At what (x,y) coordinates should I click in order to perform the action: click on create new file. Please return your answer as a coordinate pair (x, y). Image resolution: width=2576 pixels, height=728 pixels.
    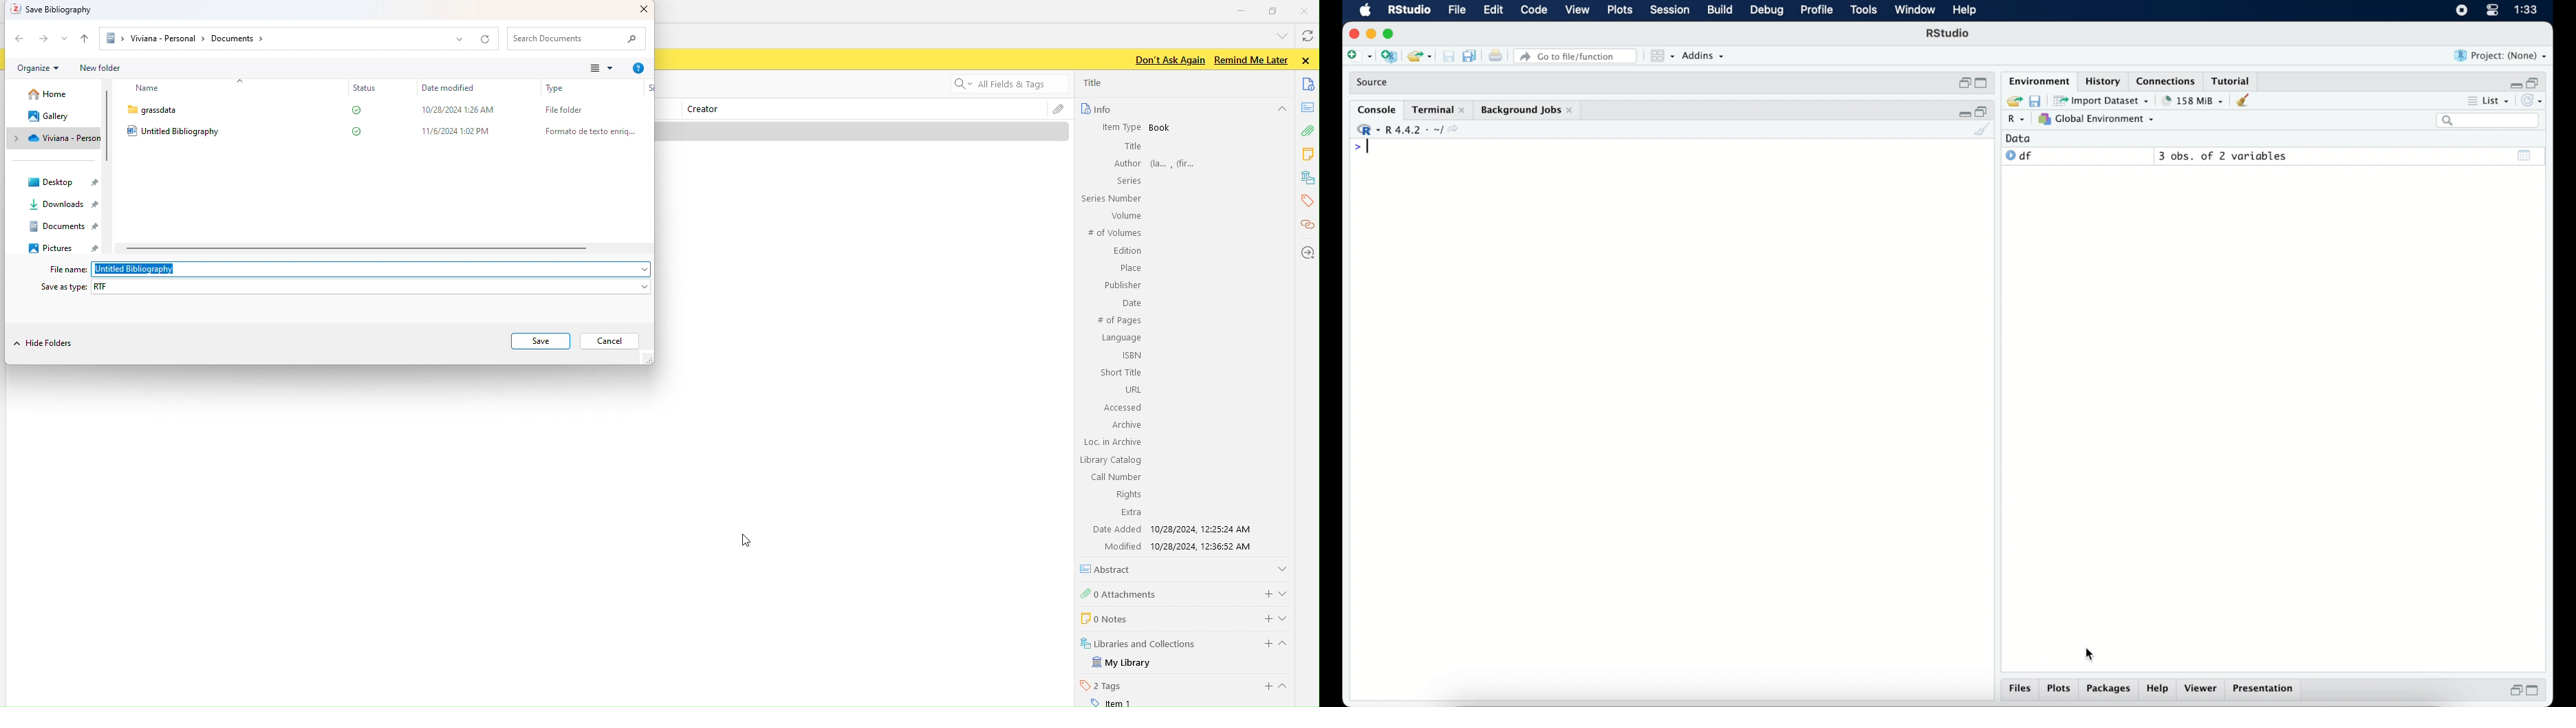
    Looking at the image, I should click on (1359, 56).